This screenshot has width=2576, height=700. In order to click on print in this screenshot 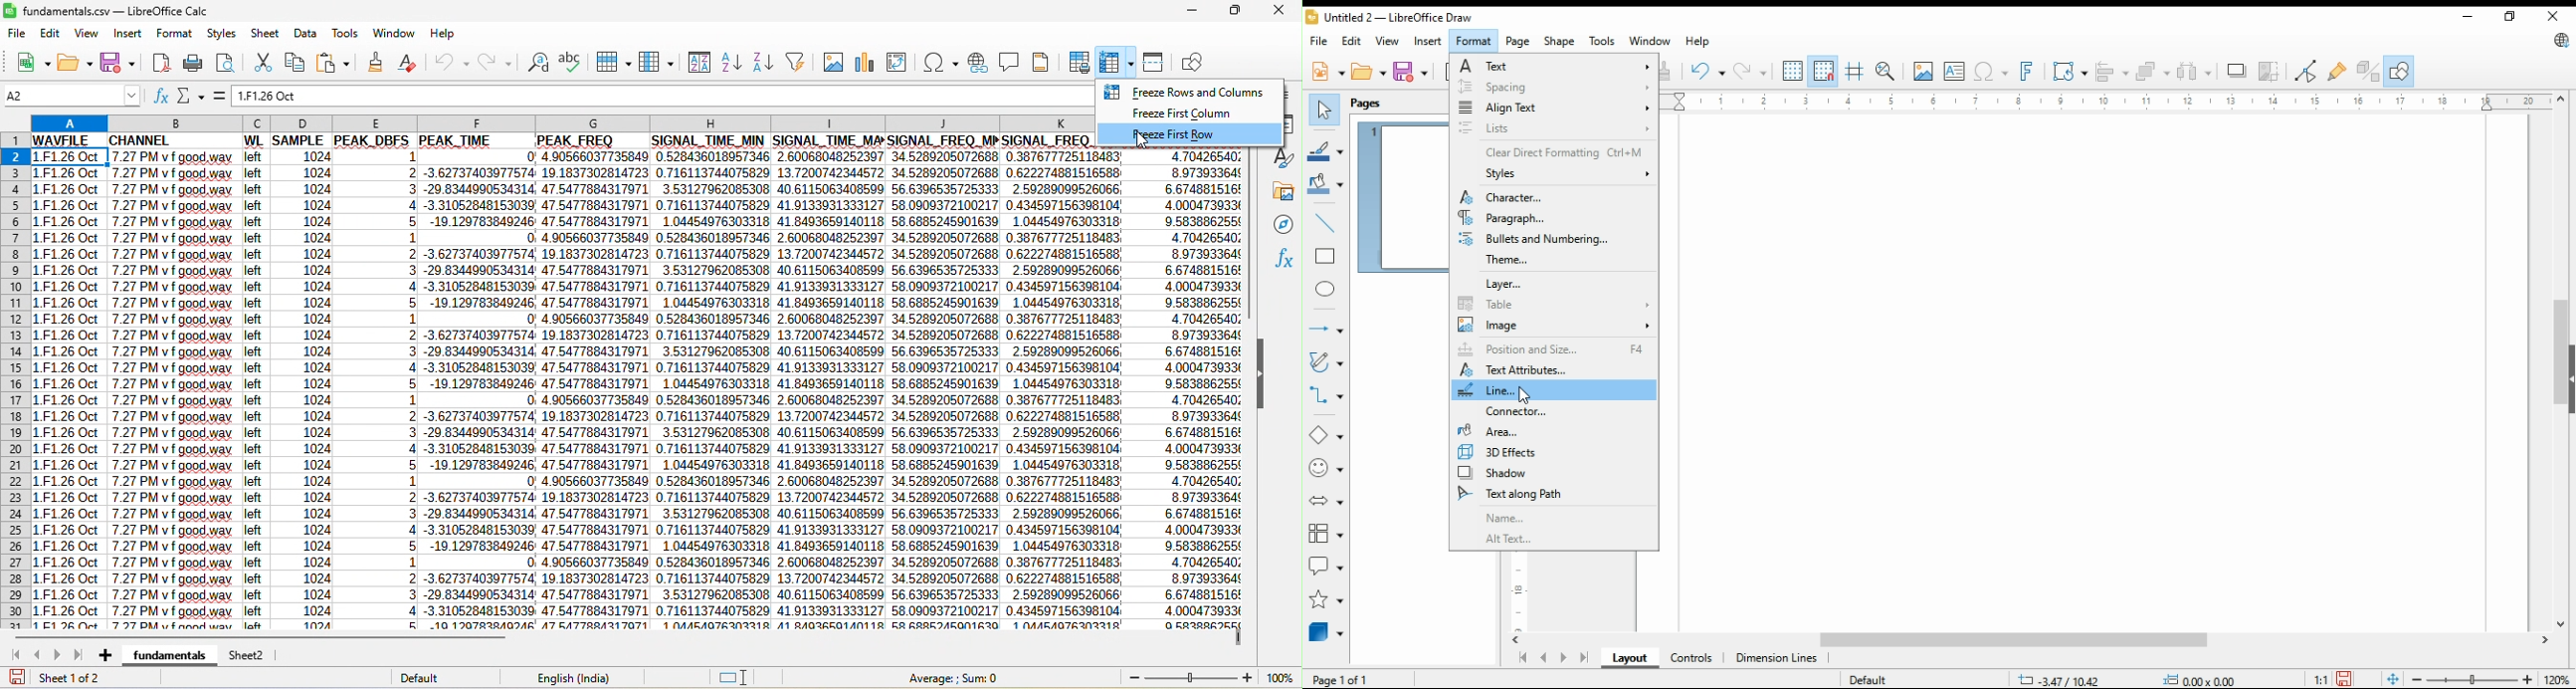, I will do `click(194, 63)`.